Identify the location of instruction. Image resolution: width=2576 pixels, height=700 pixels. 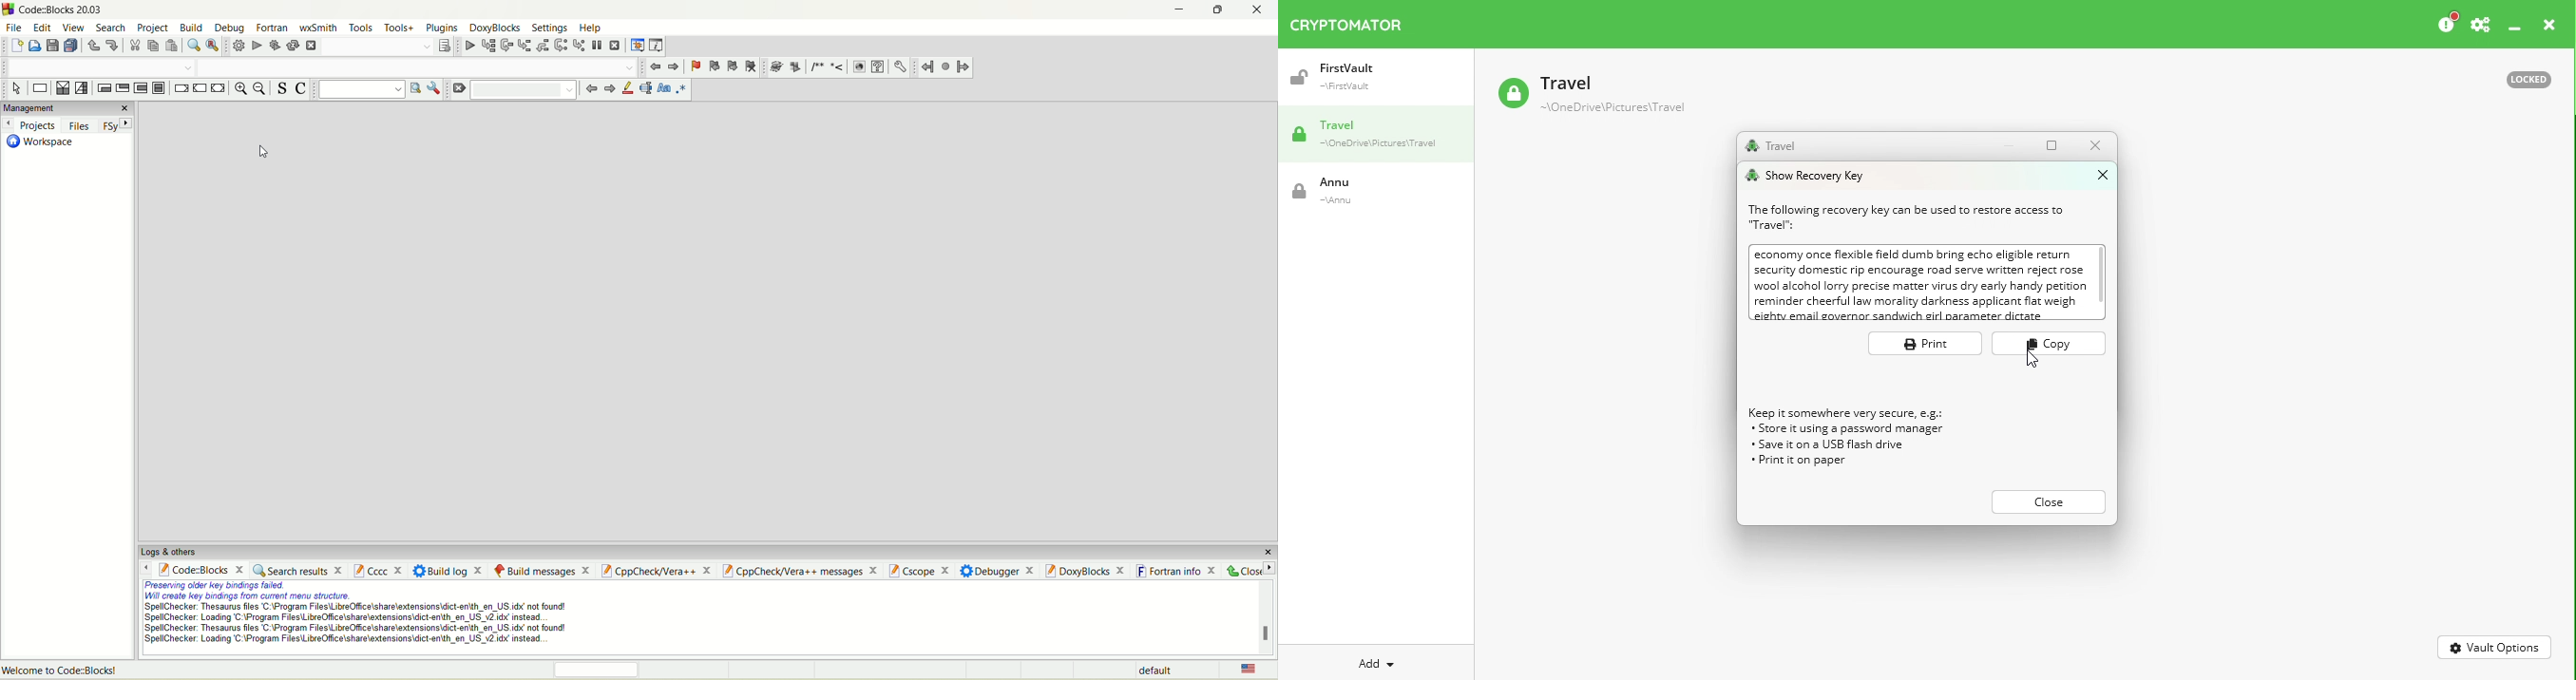
(40, 87).